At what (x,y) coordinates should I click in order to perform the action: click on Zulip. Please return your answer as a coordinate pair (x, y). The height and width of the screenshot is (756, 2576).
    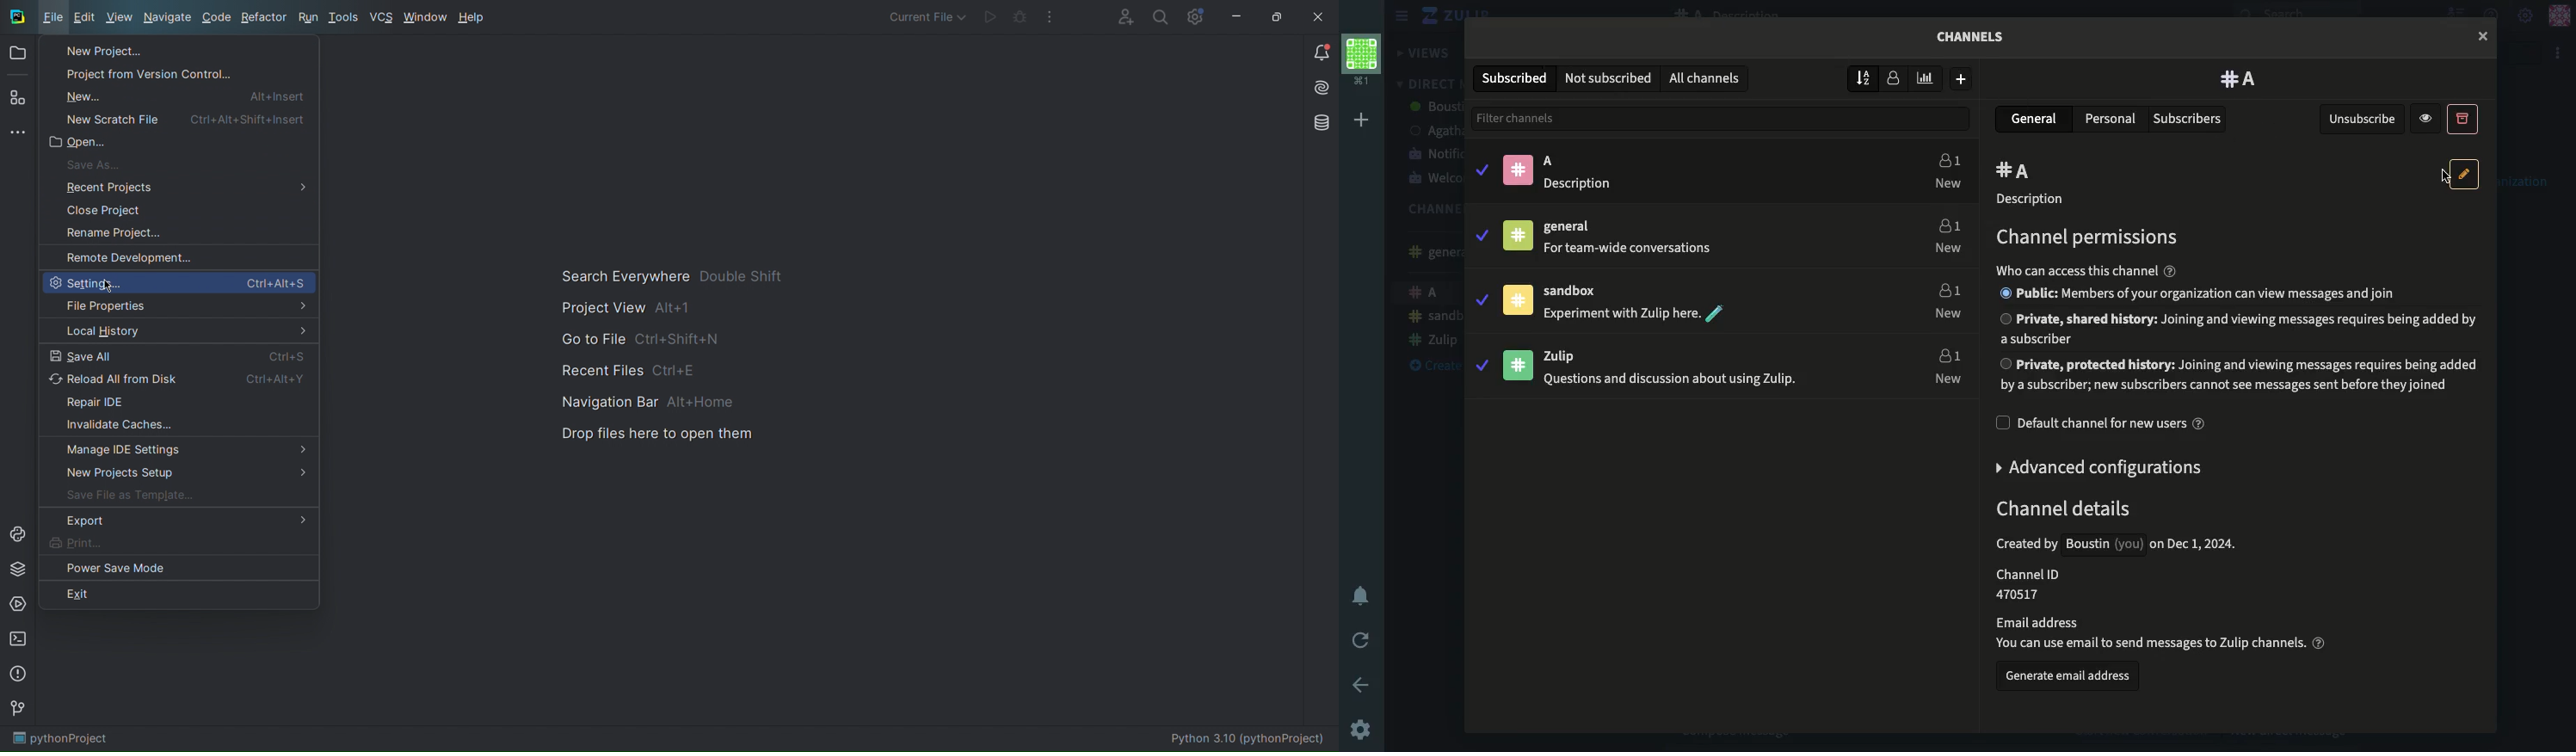
    Looking at the image, I should click on (1630, 366).